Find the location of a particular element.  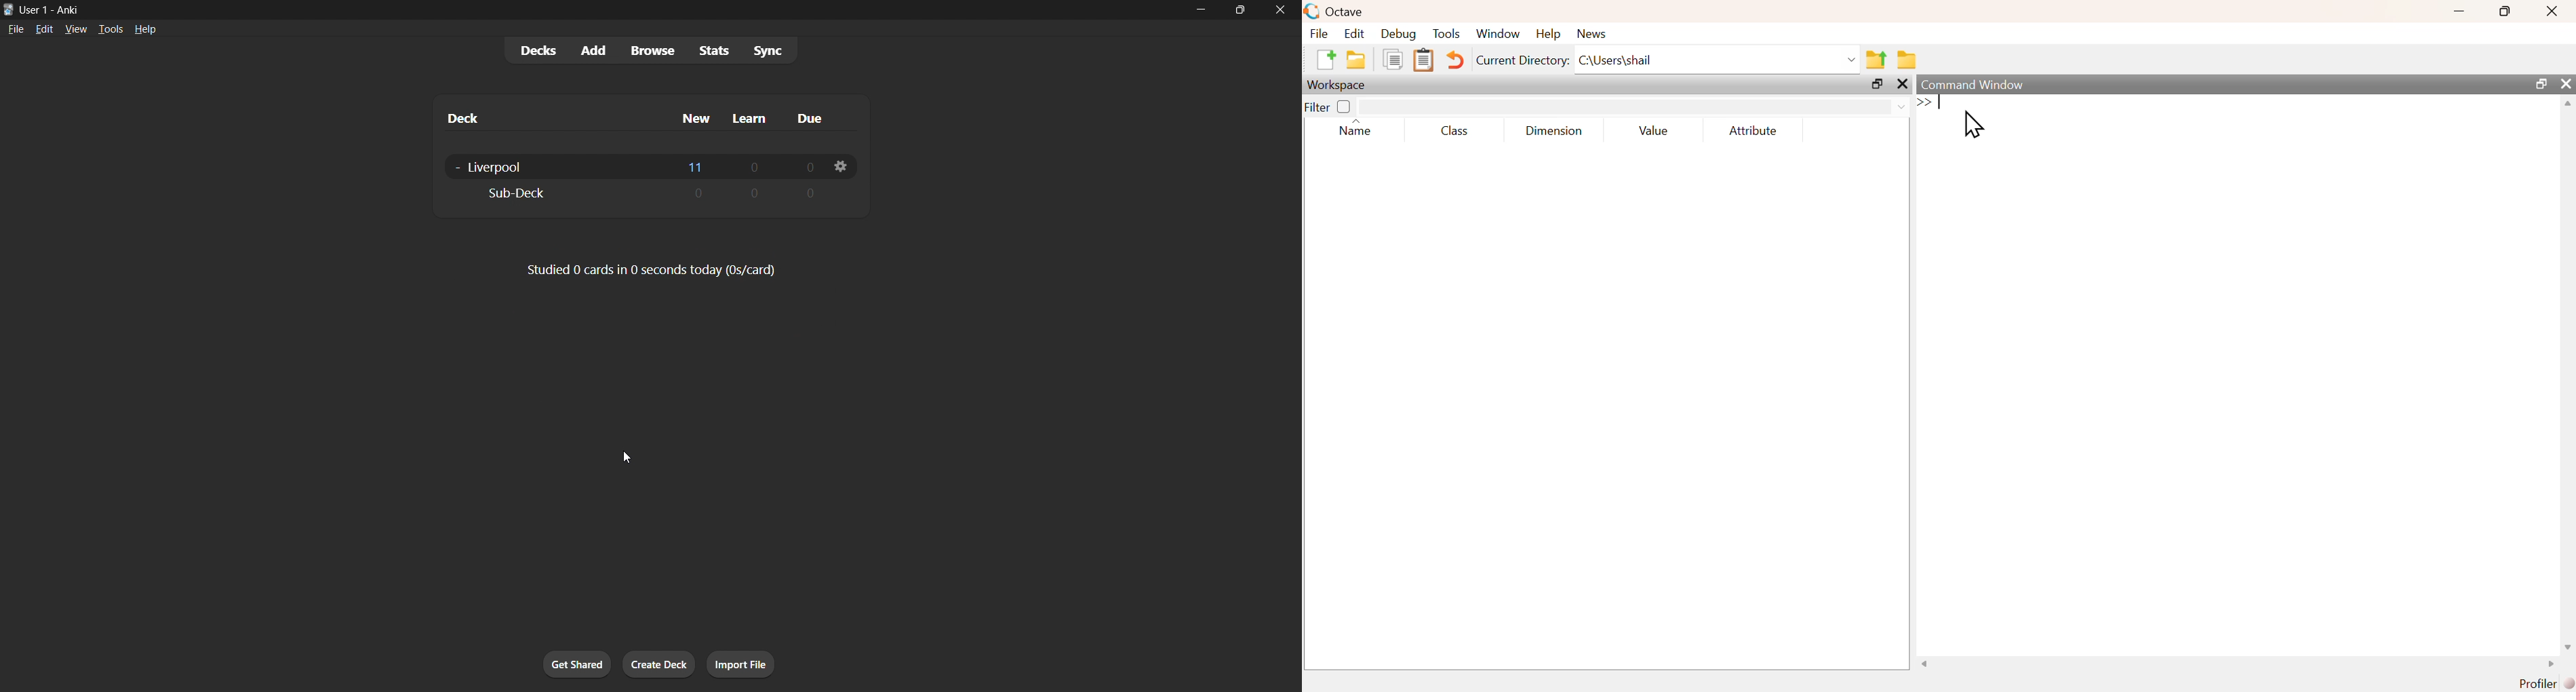

Expand is located at coordinates (1925, 102).